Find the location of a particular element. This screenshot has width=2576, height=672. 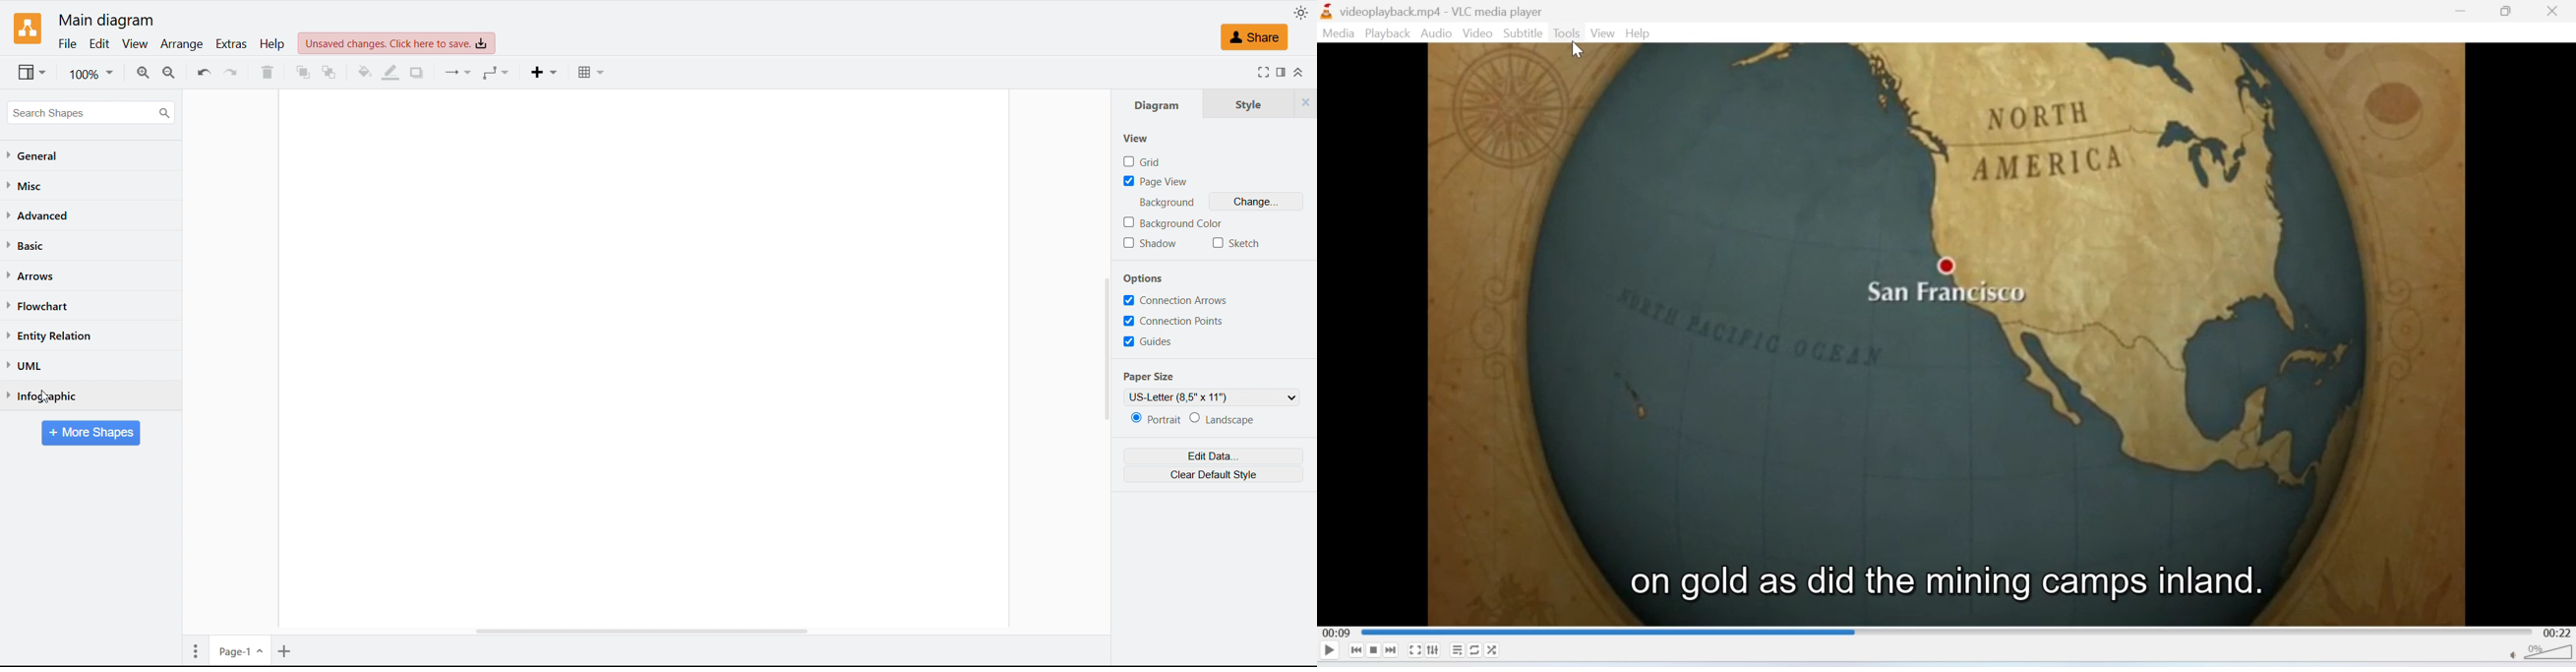

View options  is located at coordinates (33, 72).